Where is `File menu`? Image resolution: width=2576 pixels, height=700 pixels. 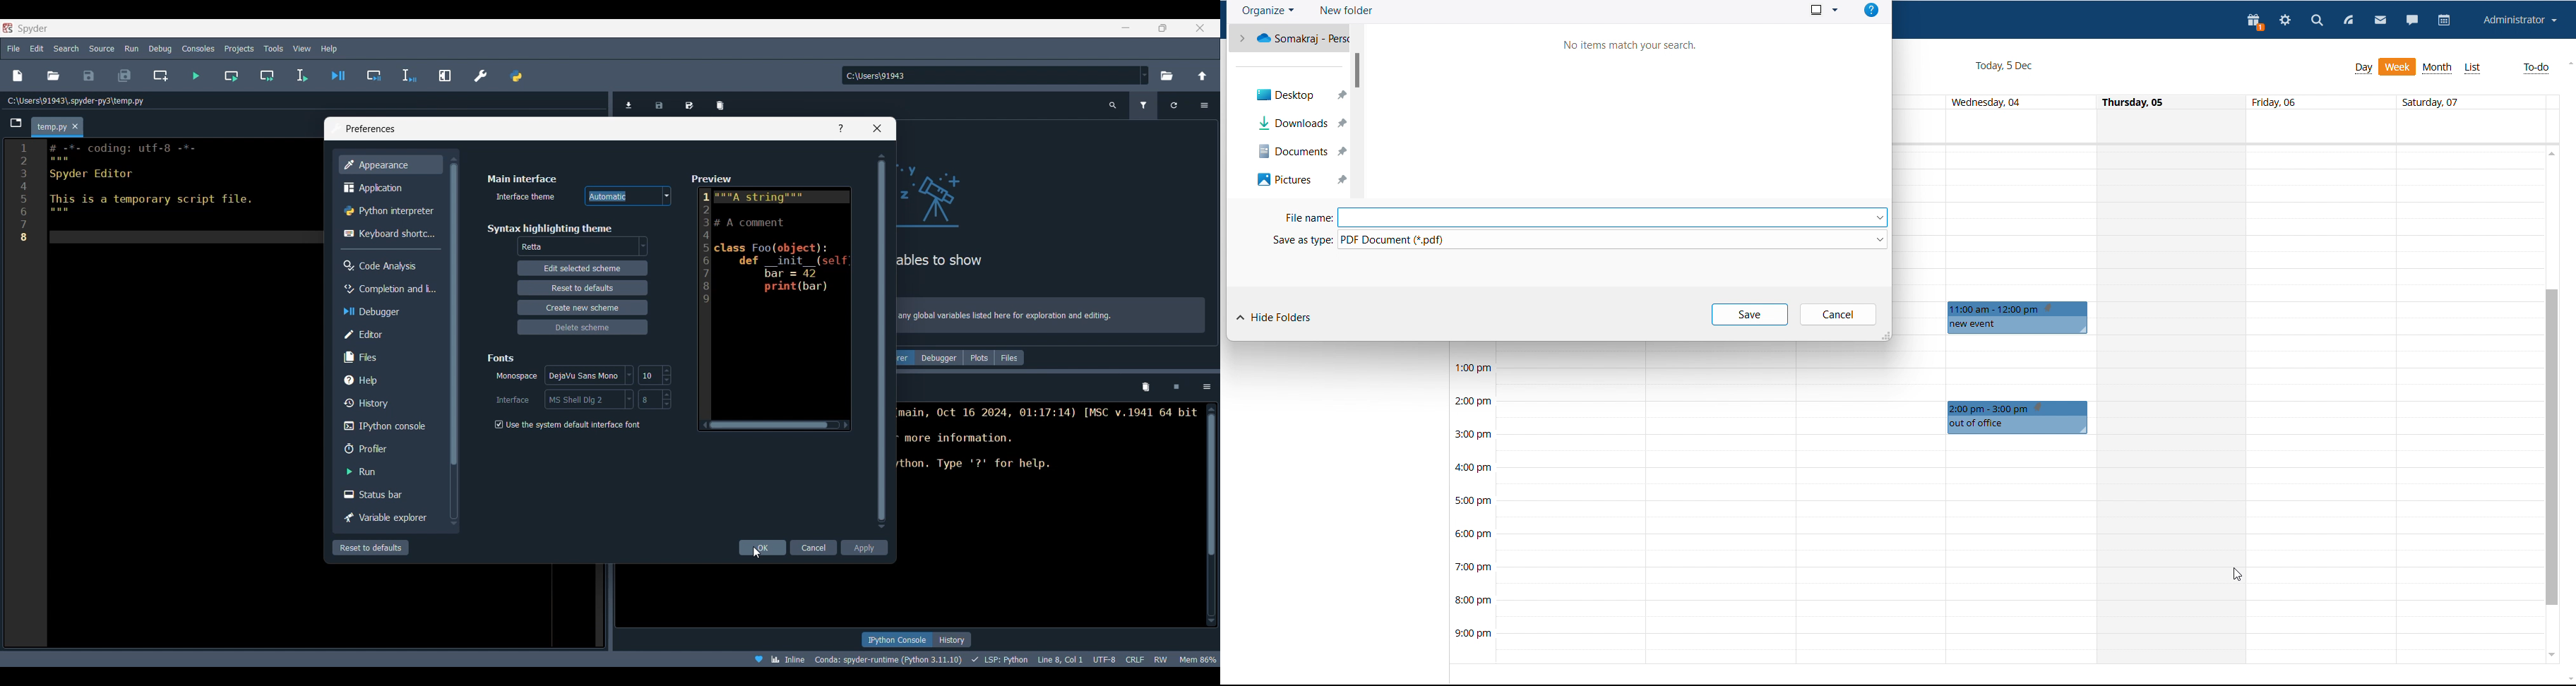
File menu is located at coordinates (13, 46).